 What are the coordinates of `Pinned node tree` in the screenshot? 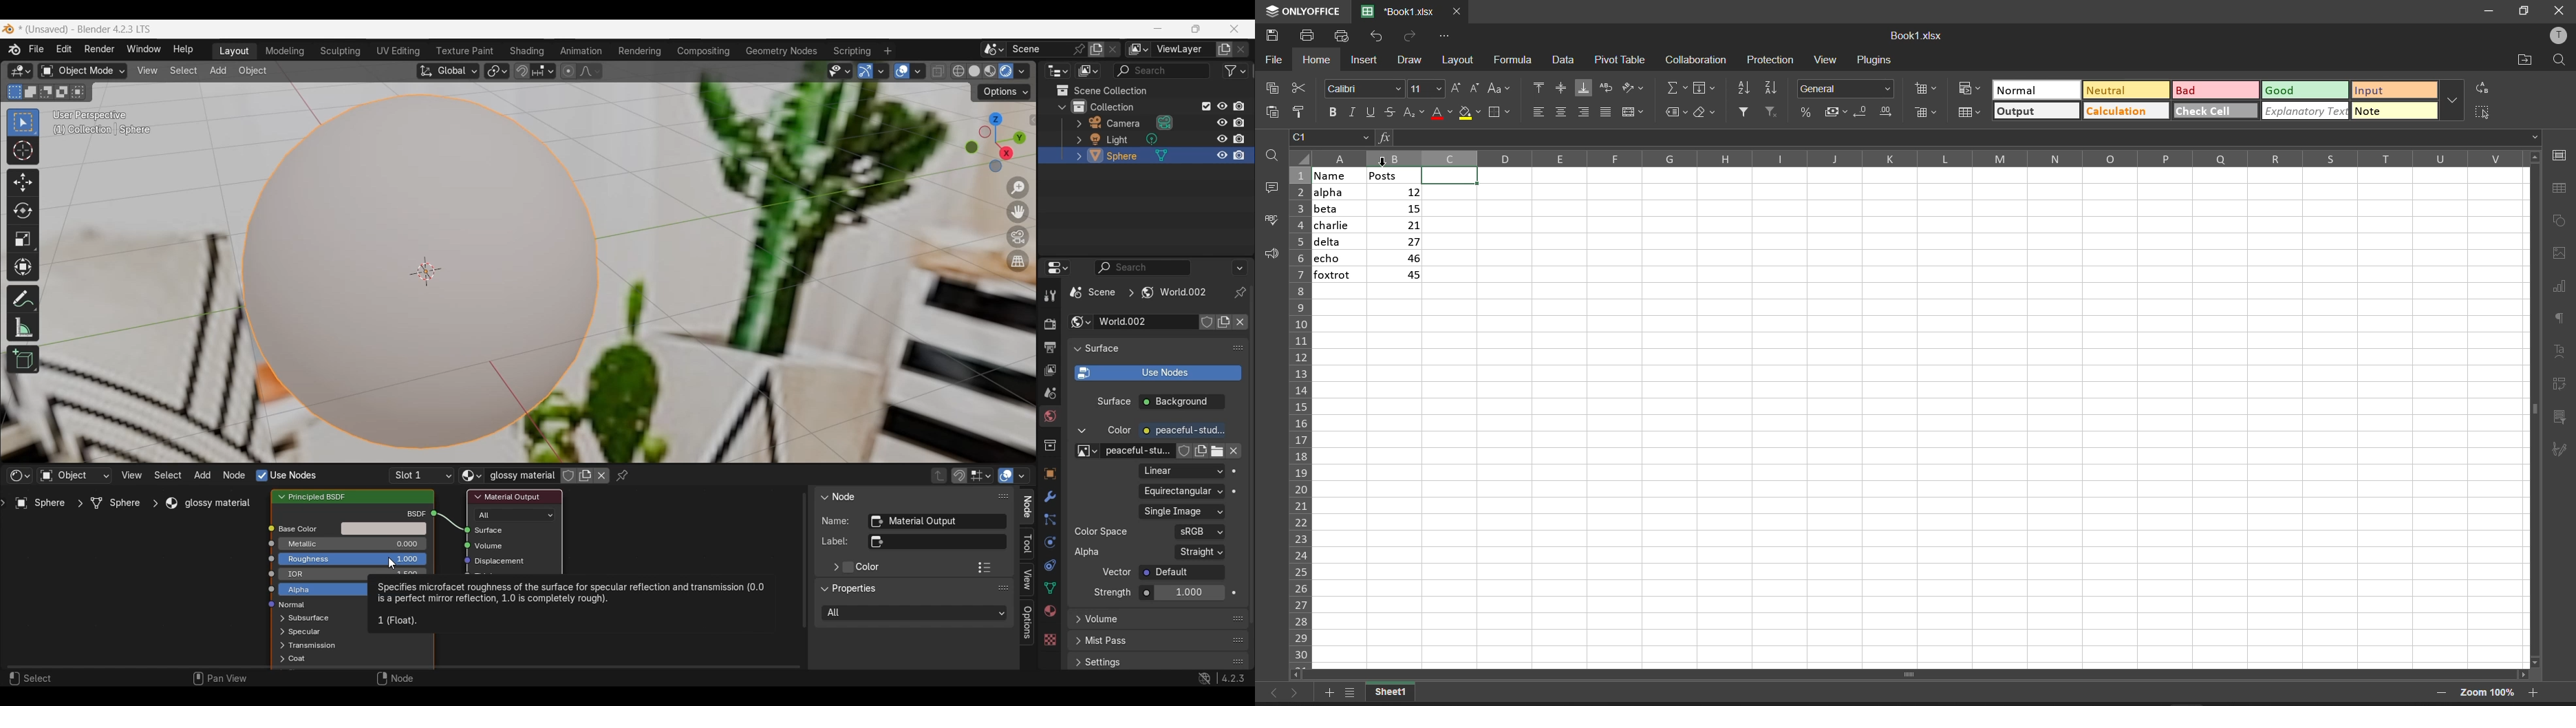 It's located at (622, 476).